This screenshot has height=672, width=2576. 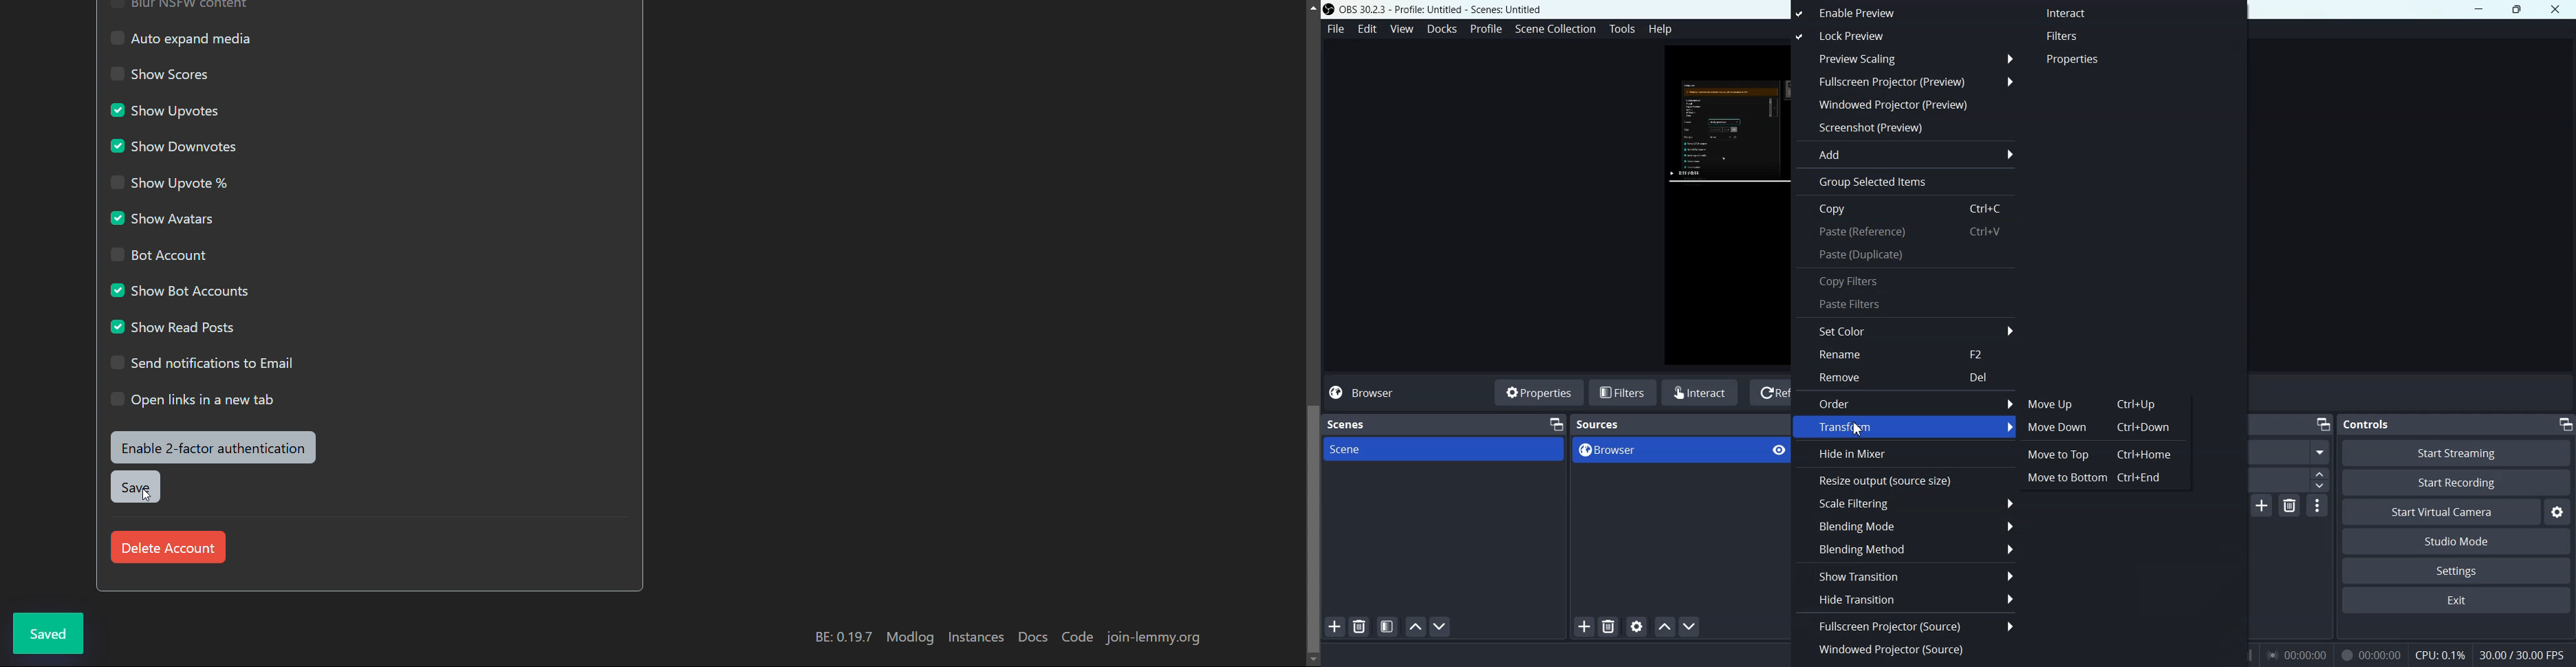 I want to click on Settings, so click(x=2457, y=570).